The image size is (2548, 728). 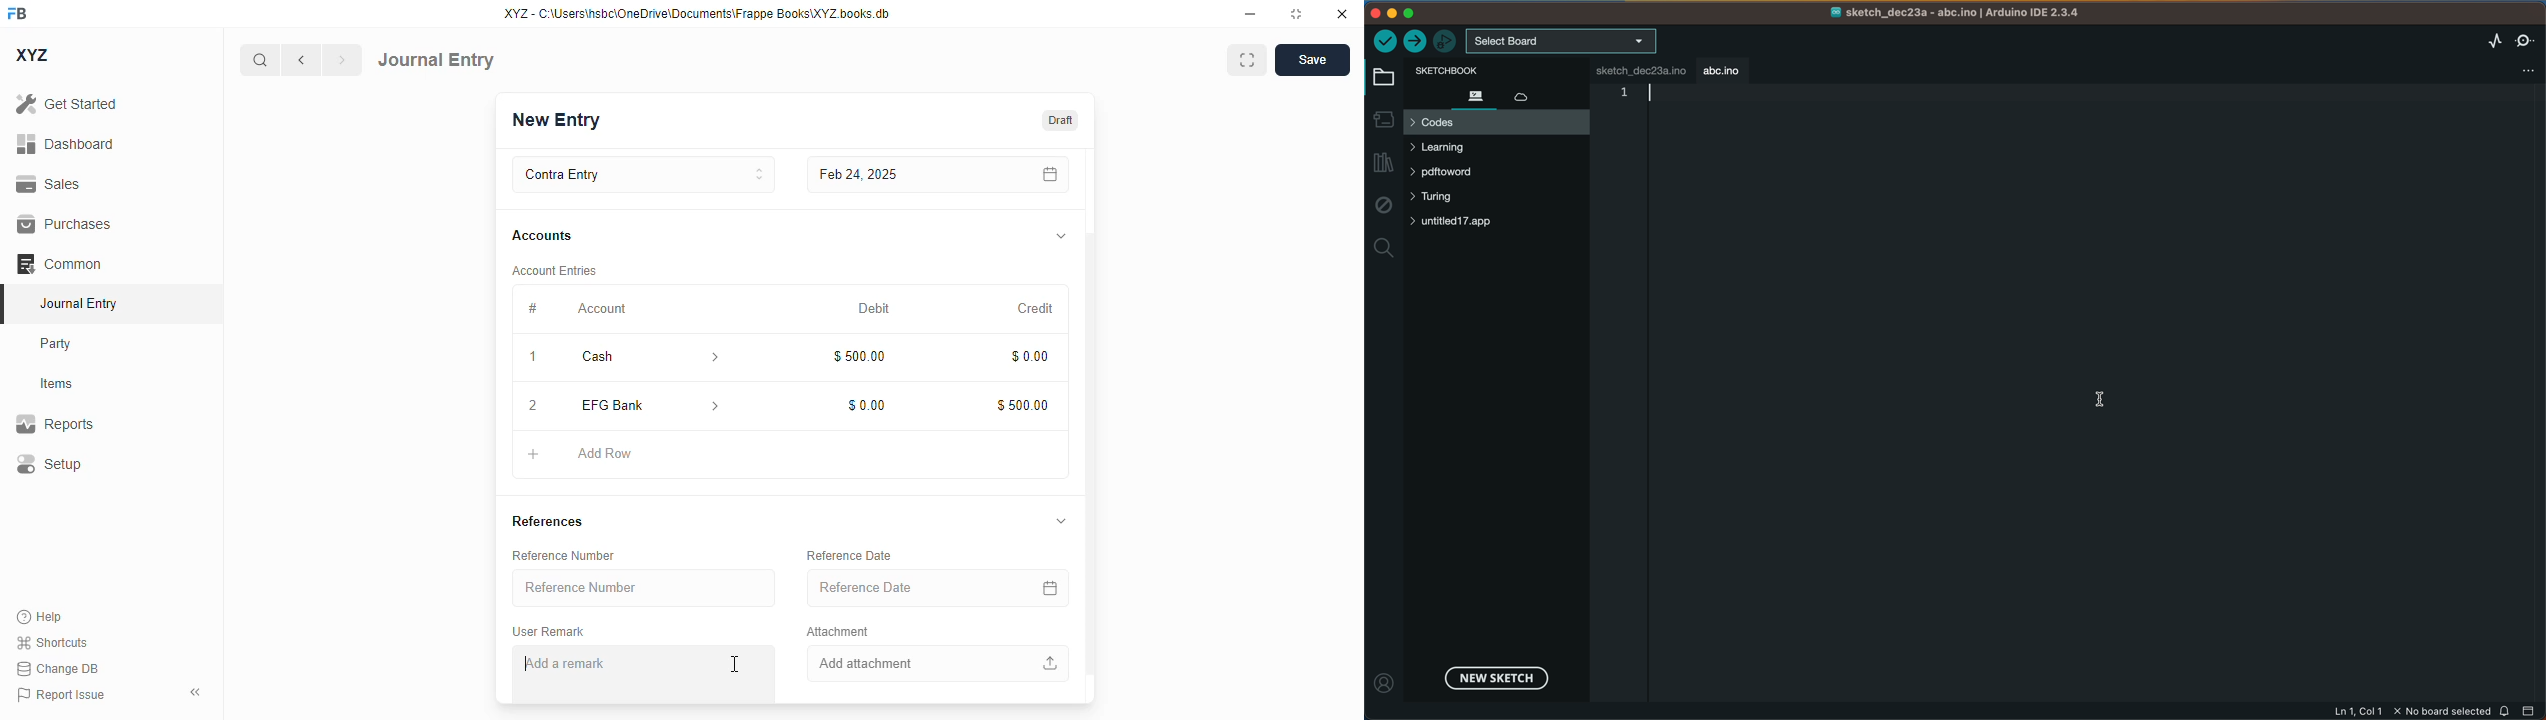 What do you see at coordinates (1047, 588) in the screenshot?
I see `calendar icon` at bounding box center [1047, 588].